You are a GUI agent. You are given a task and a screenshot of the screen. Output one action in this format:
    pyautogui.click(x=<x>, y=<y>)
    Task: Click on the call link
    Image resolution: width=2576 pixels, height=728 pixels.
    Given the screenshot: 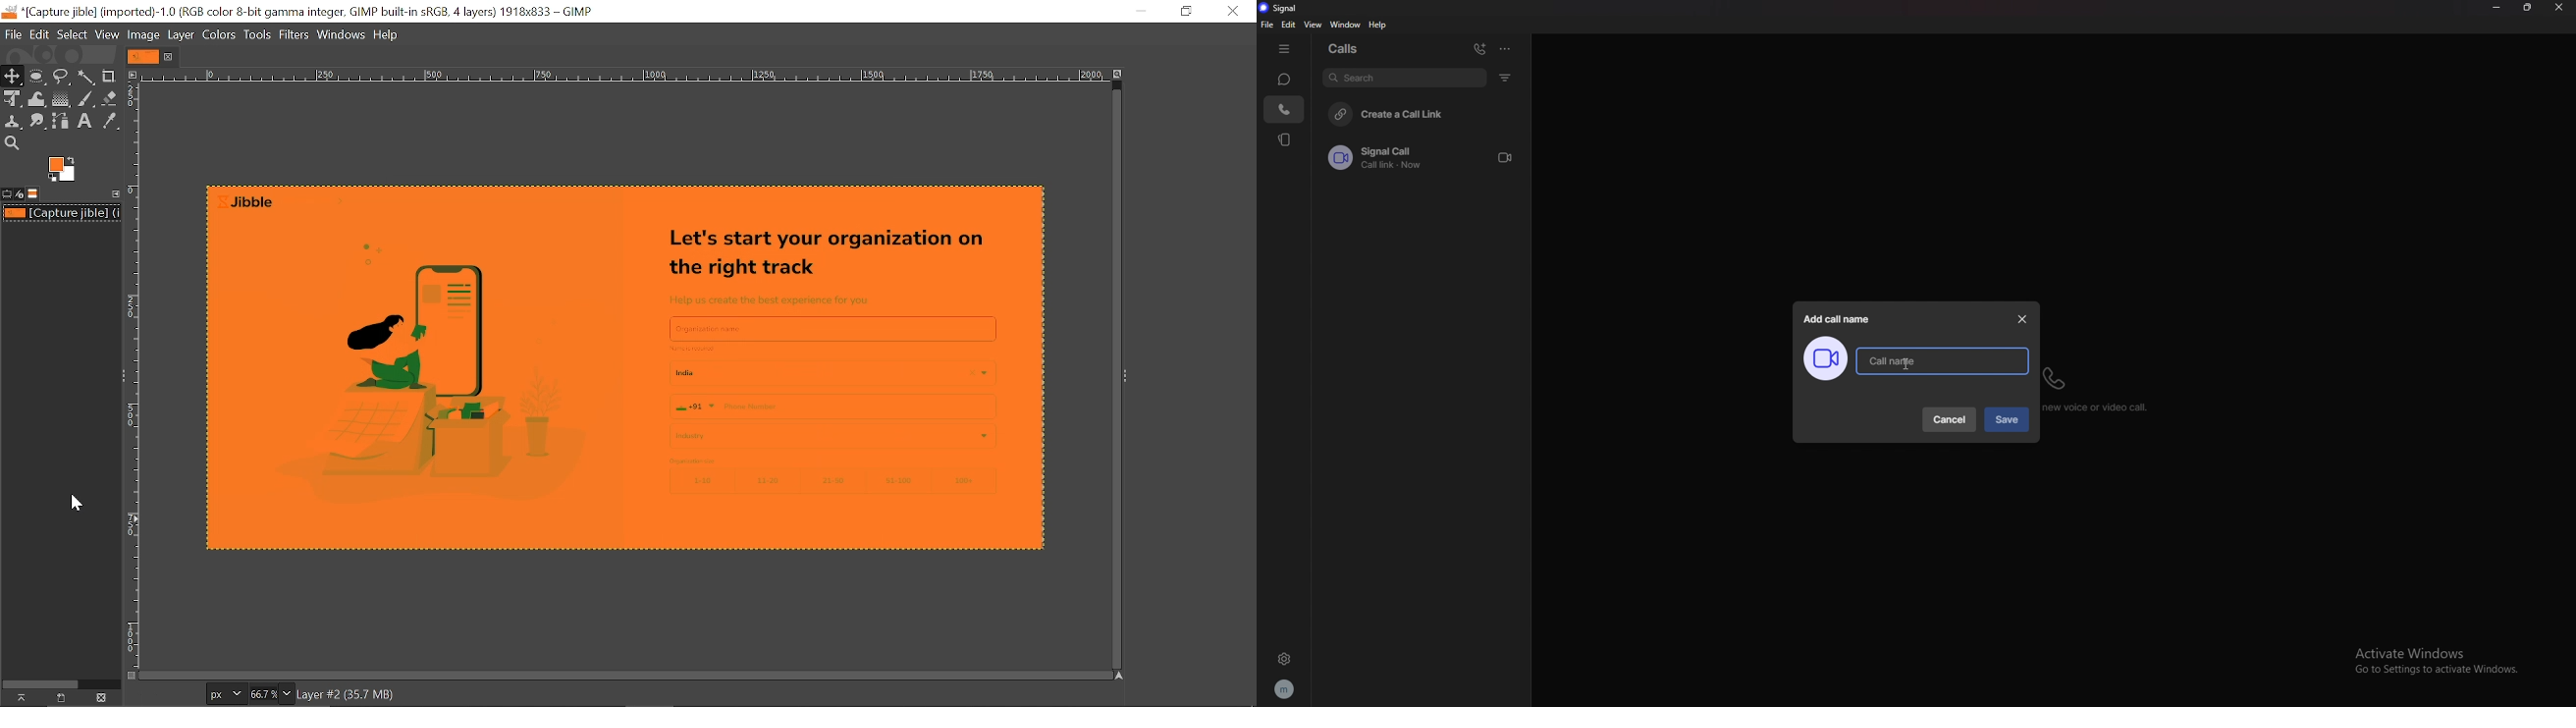 What is the action you would take?
    pyautogui.click(x=1426, y=157)
    